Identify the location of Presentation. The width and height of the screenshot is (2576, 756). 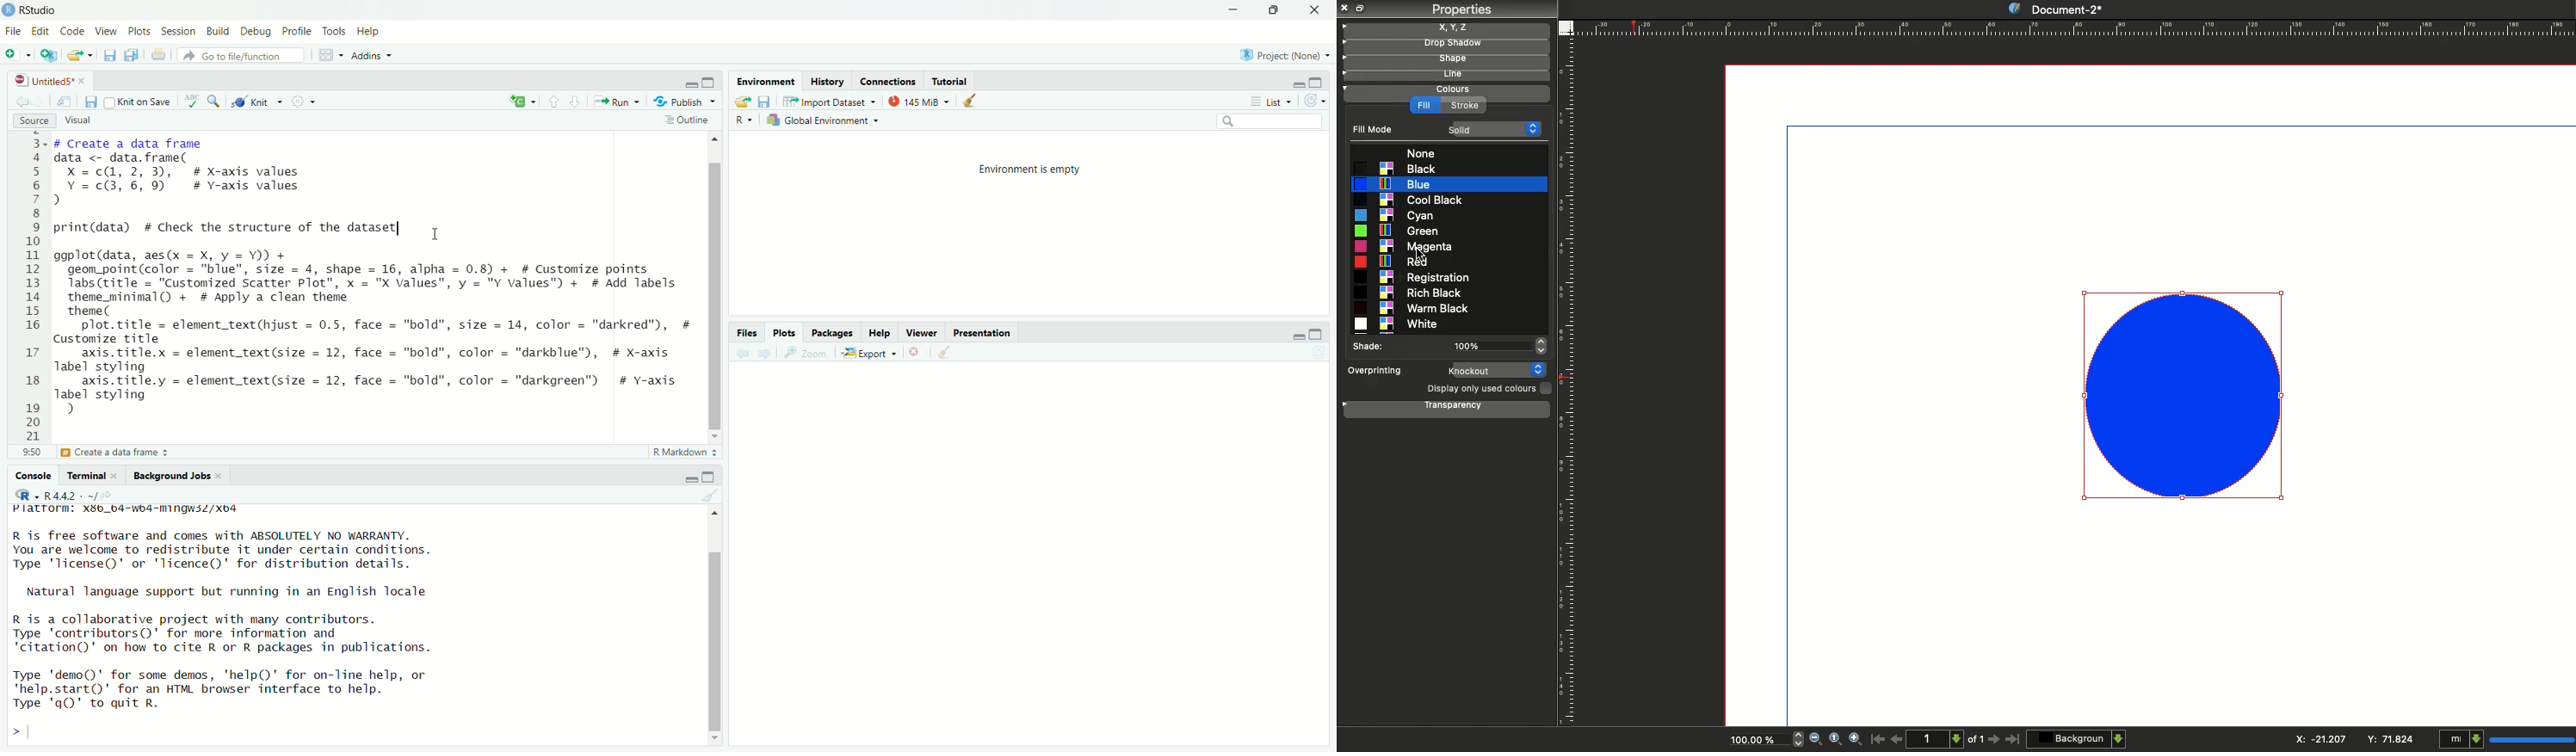
(979, 335).